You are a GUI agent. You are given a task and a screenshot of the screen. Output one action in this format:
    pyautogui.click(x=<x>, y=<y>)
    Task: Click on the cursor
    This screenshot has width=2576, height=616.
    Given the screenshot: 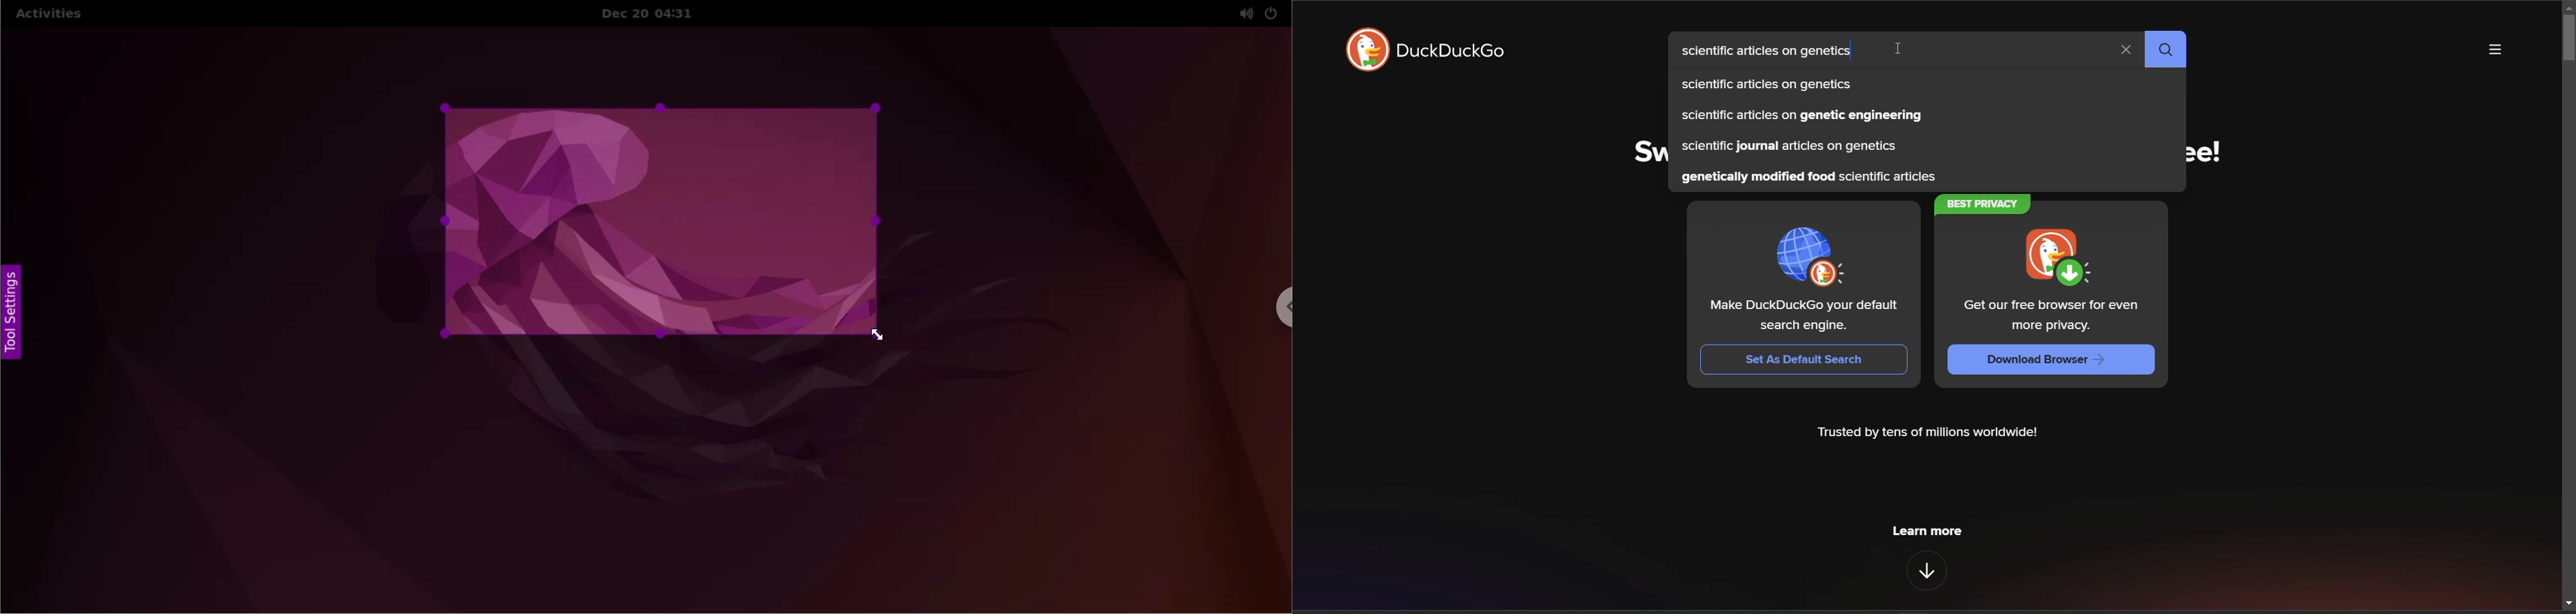 What is the action you would take?
    pyautogui.click(x=1900, y=50)
    